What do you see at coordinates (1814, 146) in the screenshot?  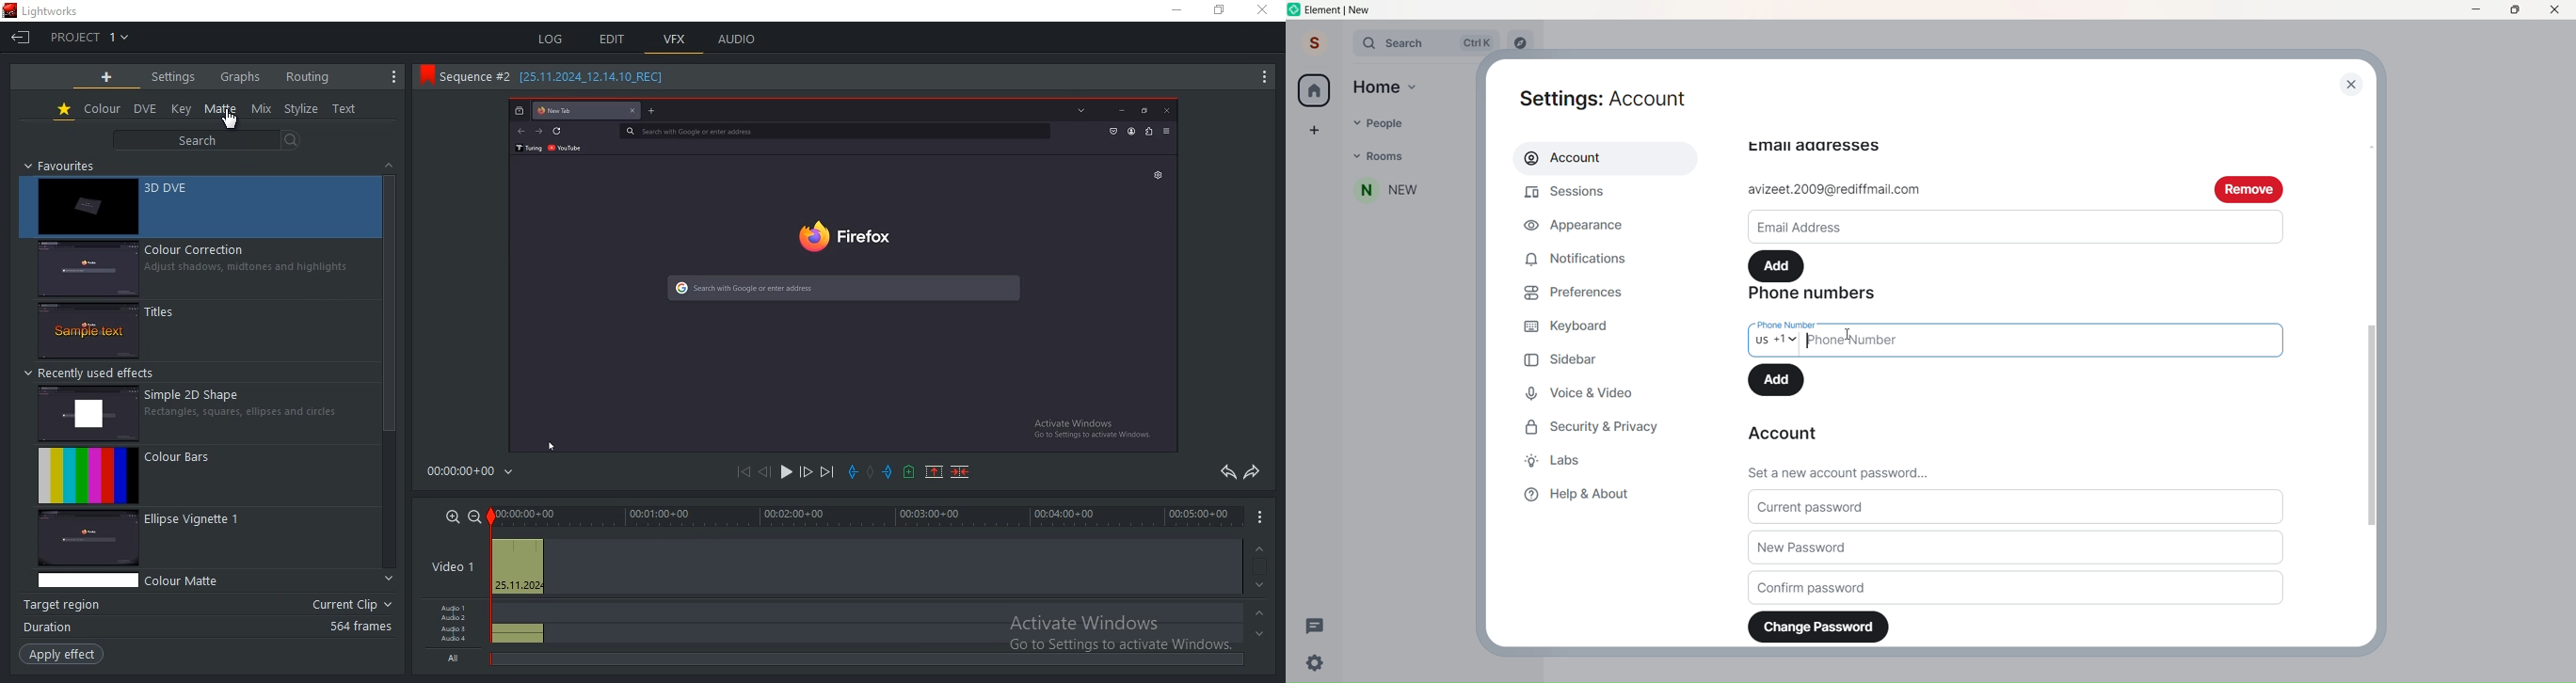 I see `email adressess` at bounding box center [1814, 146].